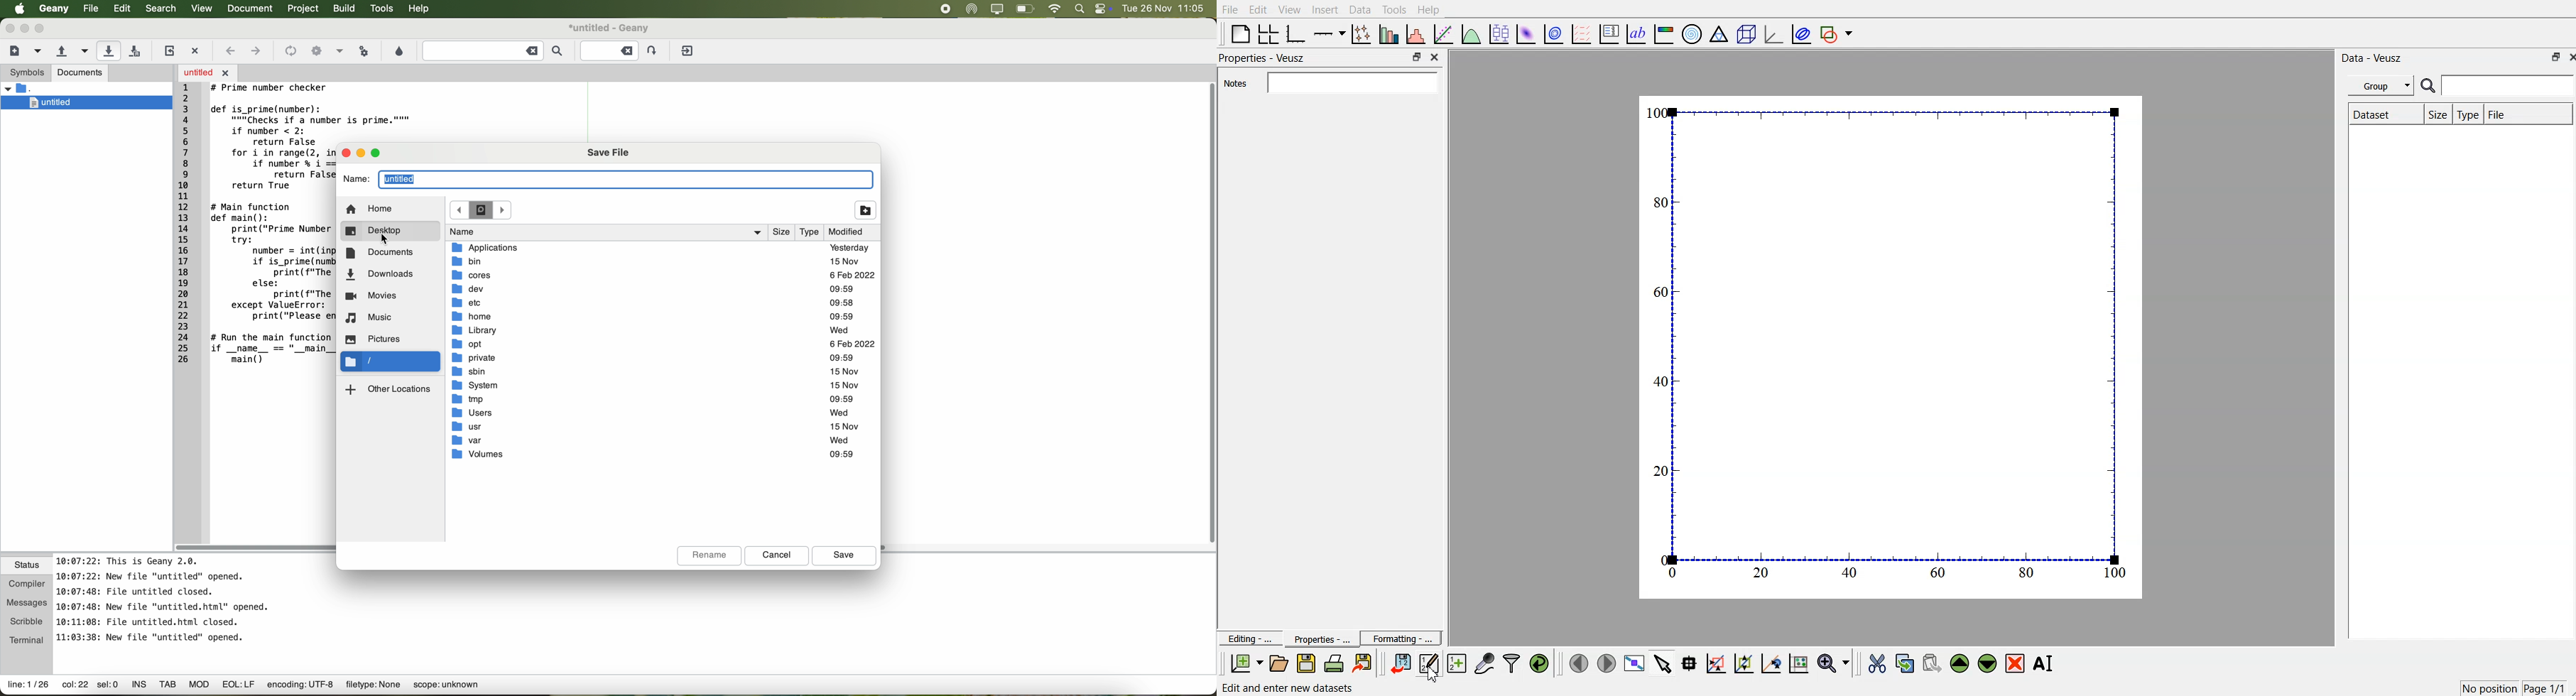 This screenshot has height=700, width=2576. What do you see at coordinates (689, 51) in the screenshot?
I see `quit Geany` at bounding box center [689, 51].